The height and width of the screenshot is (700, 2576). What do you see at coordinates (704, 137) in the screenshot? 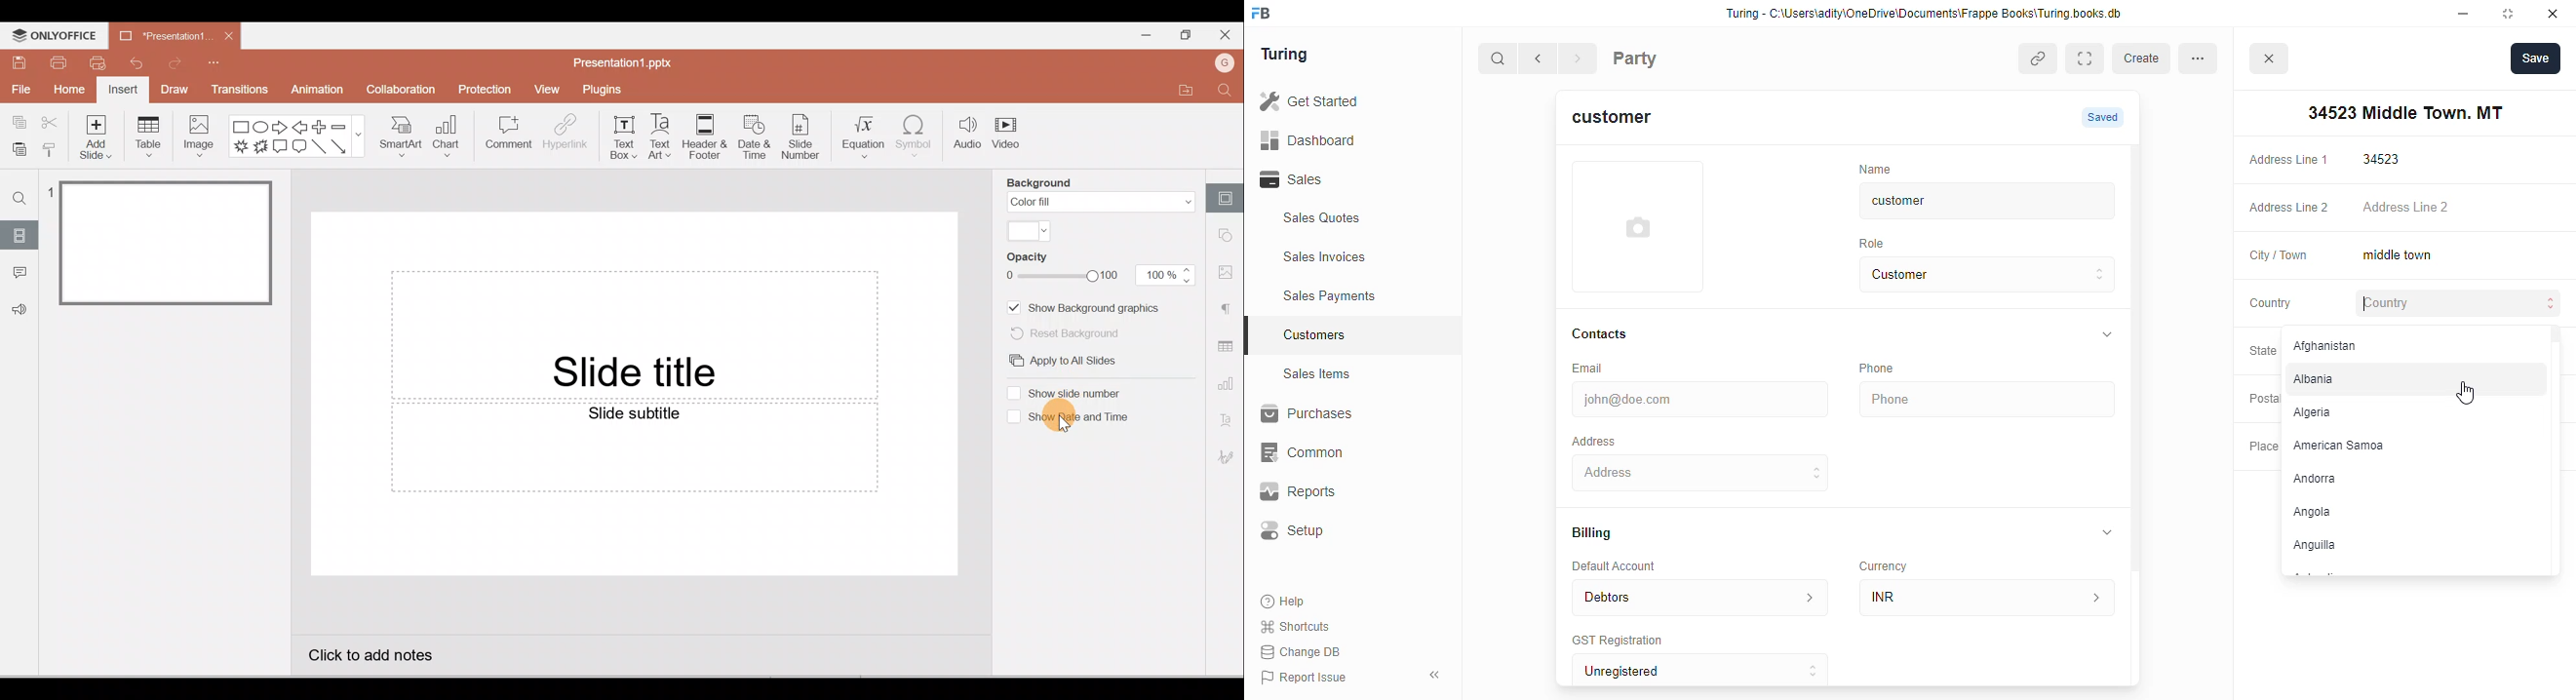
I see `Header & footer` at bounding box center [704, 137].